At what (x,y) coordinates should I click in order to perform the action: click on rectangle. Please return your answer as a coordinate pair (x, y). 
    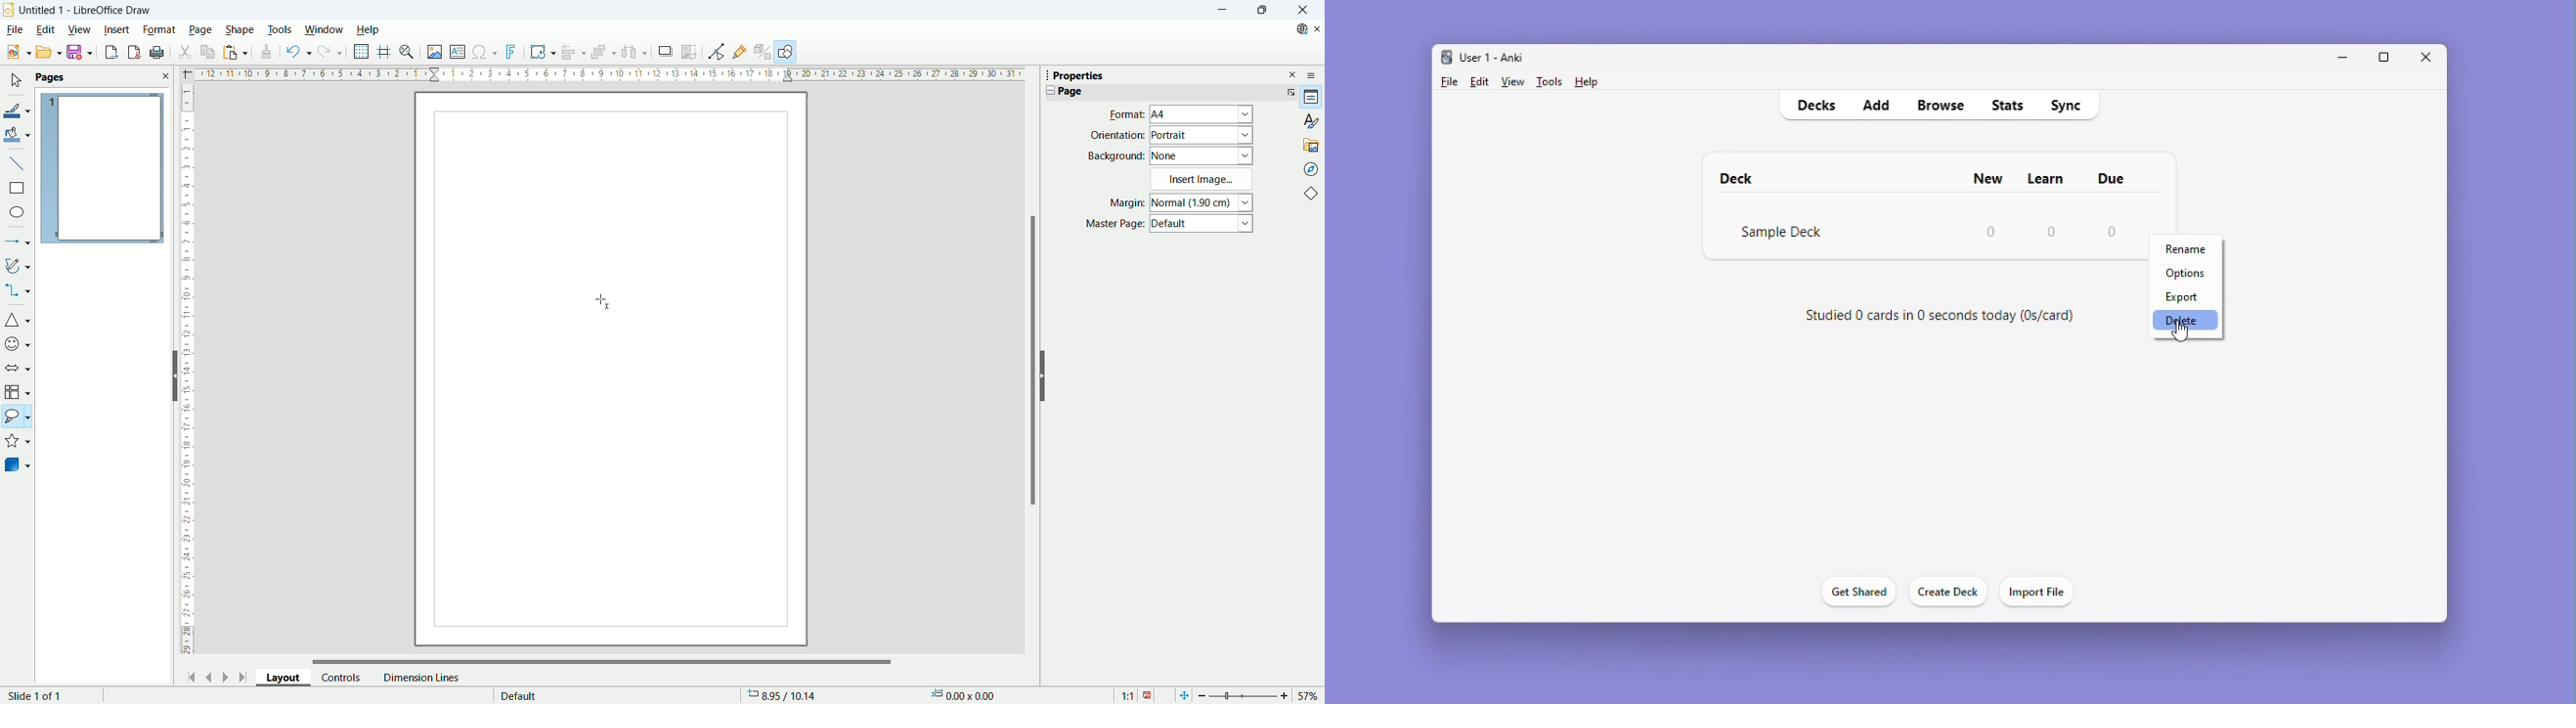
    Looking at the image, I should click on (16, 188).